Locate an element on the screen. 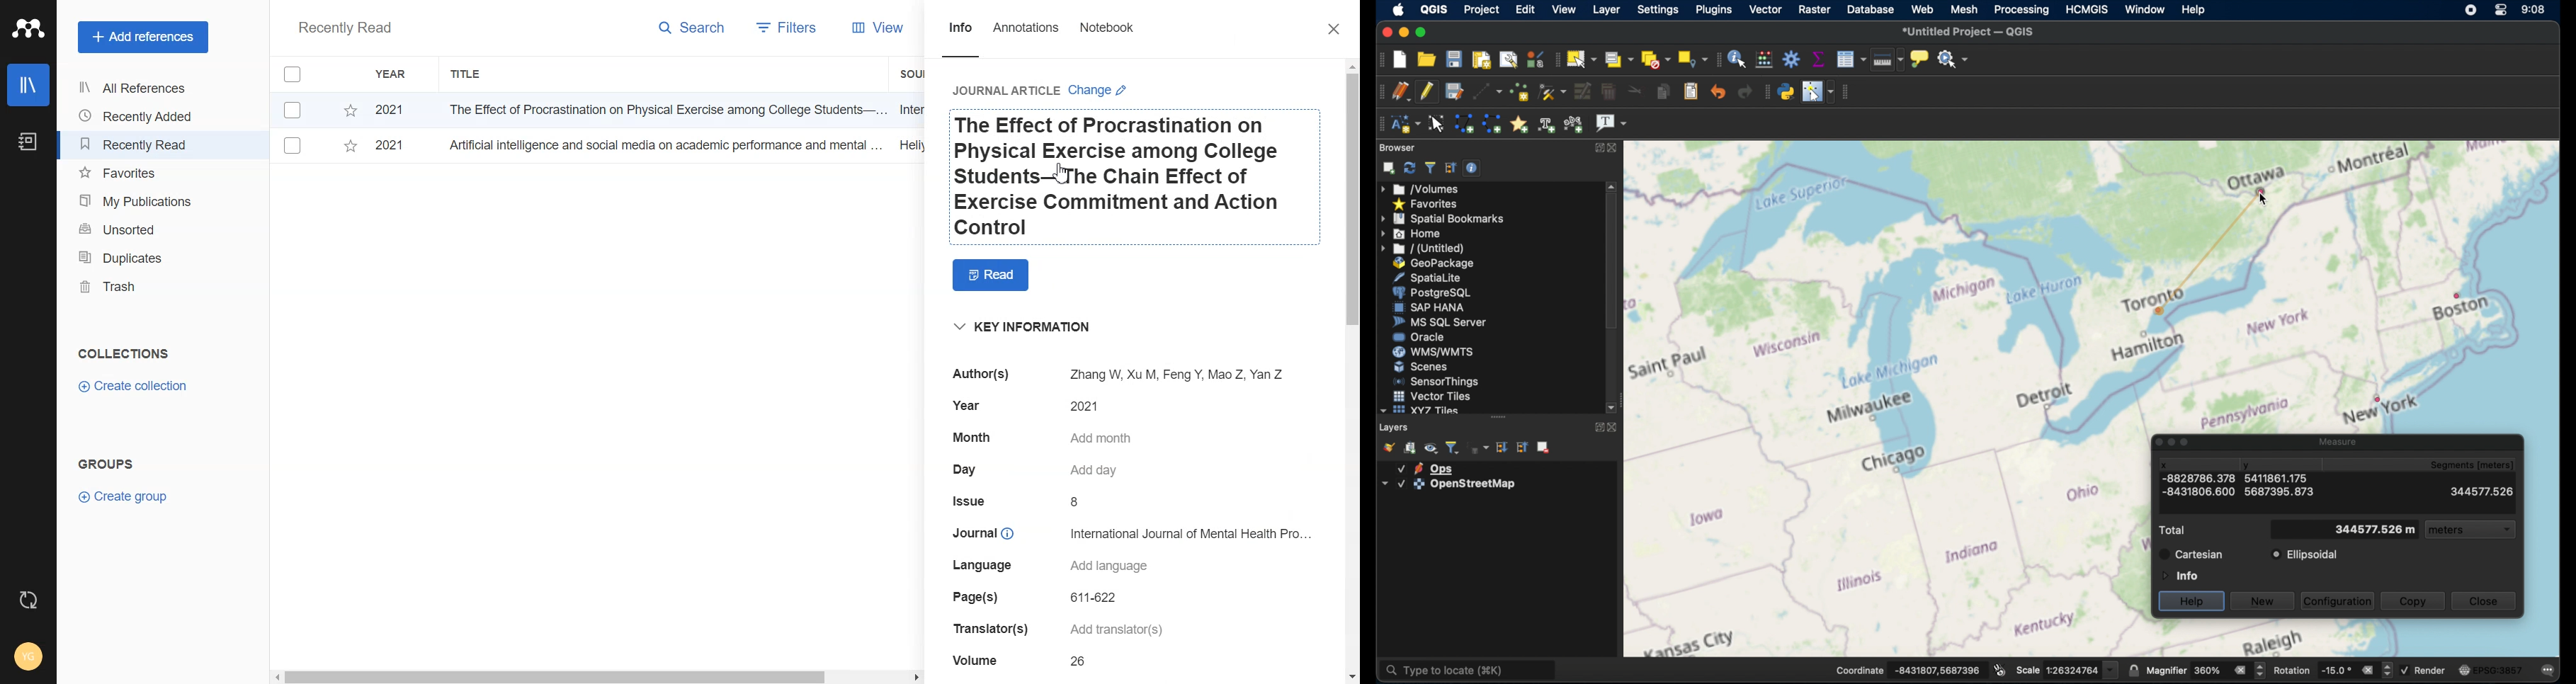 Image resolution: width=2576 pixels, height=700 pixels. Groups is located at coordinates (110, 464).